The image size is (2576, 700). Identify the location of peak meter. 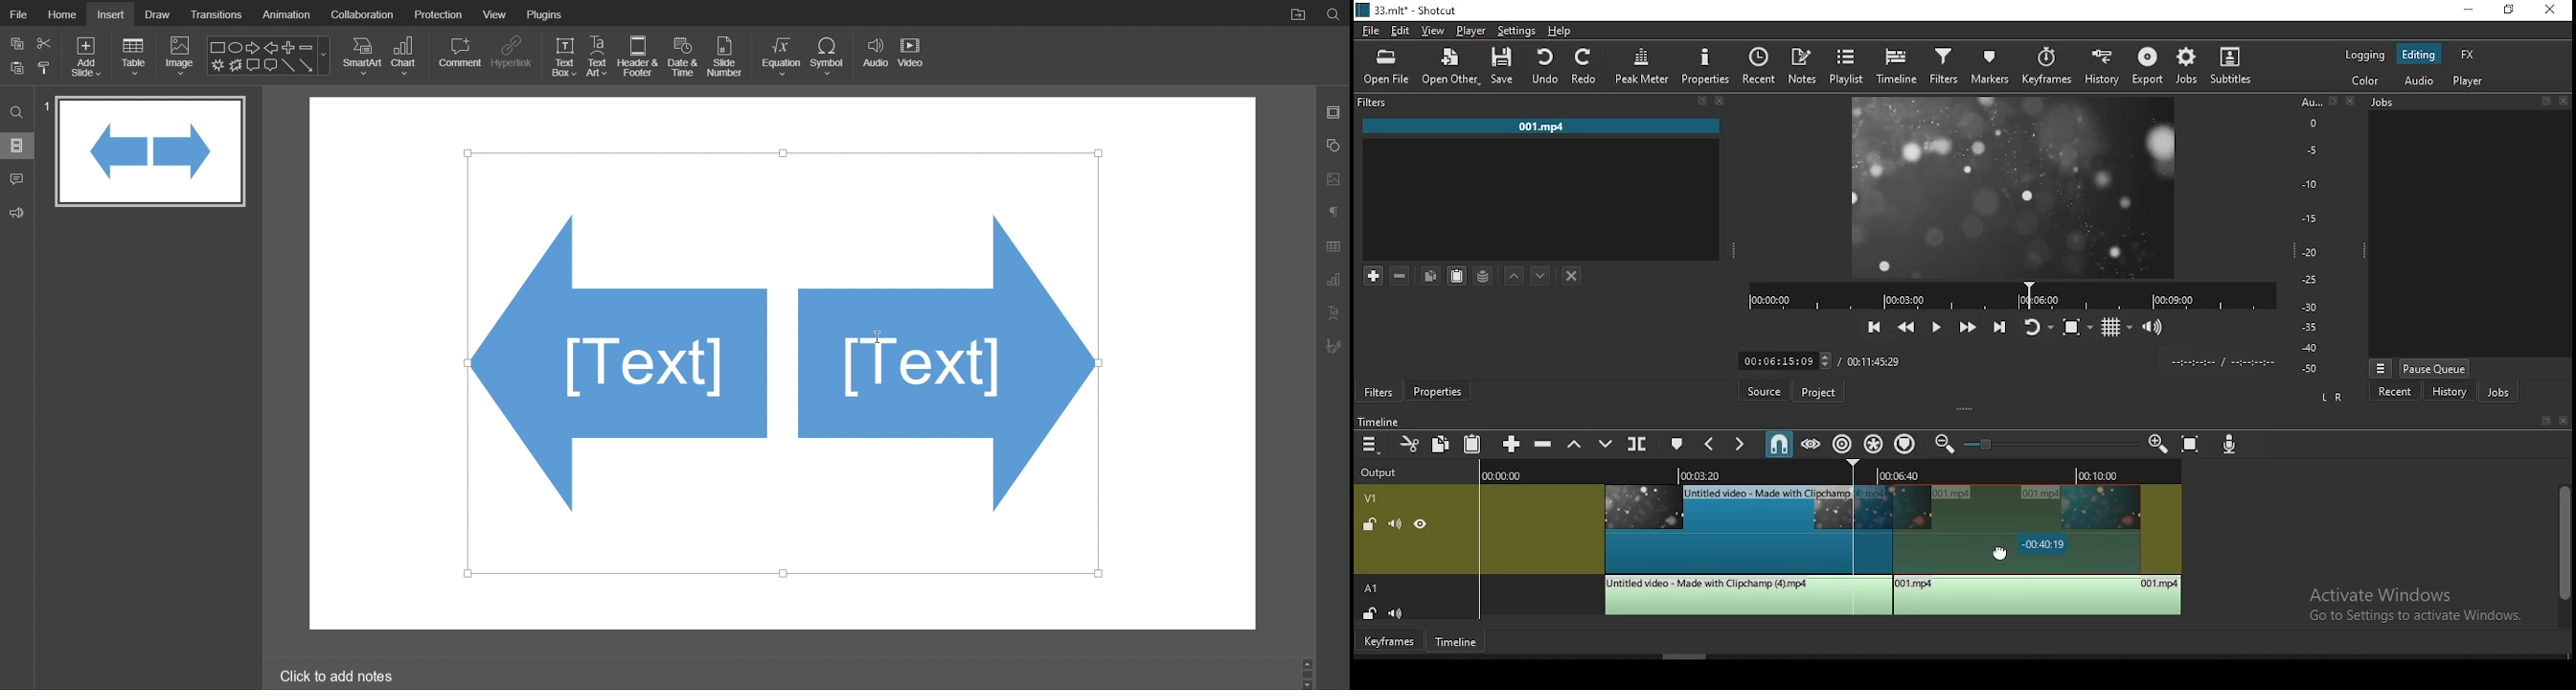
(1641, 65).